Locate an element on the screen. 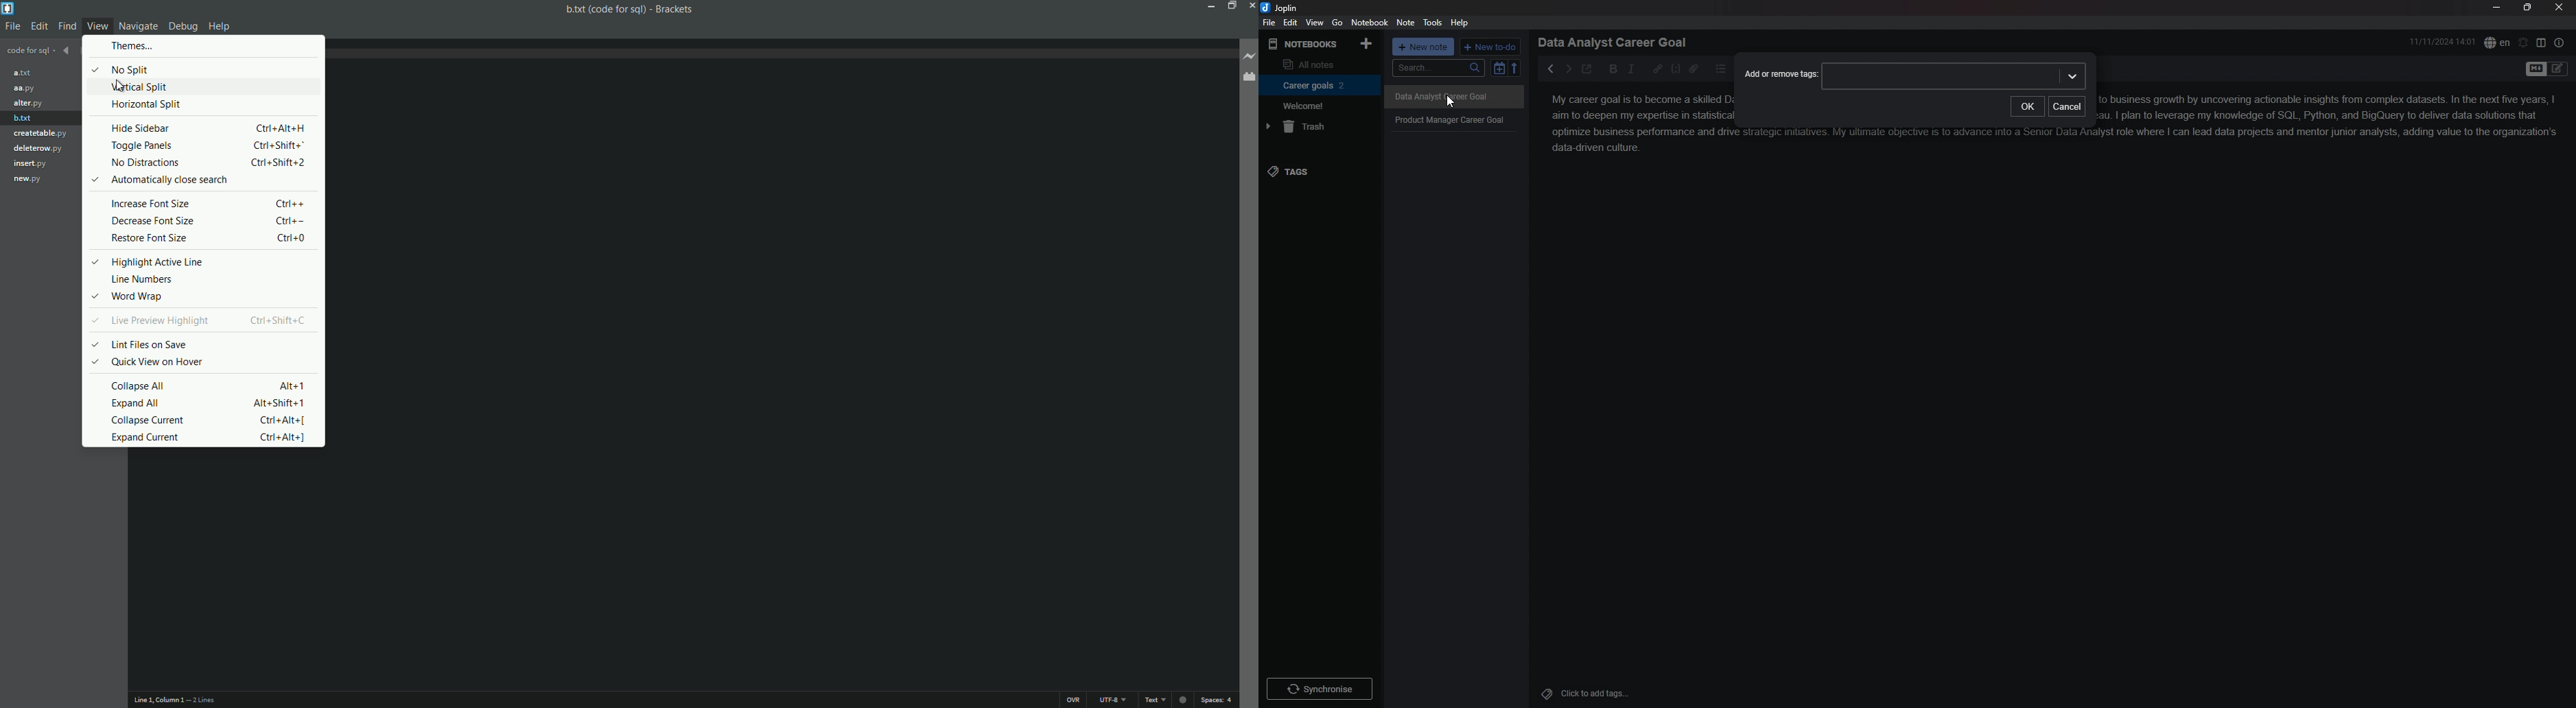 The height and width of the screenshot is (728, 2576). toggle sort order is located at coordinates (1499, 68).